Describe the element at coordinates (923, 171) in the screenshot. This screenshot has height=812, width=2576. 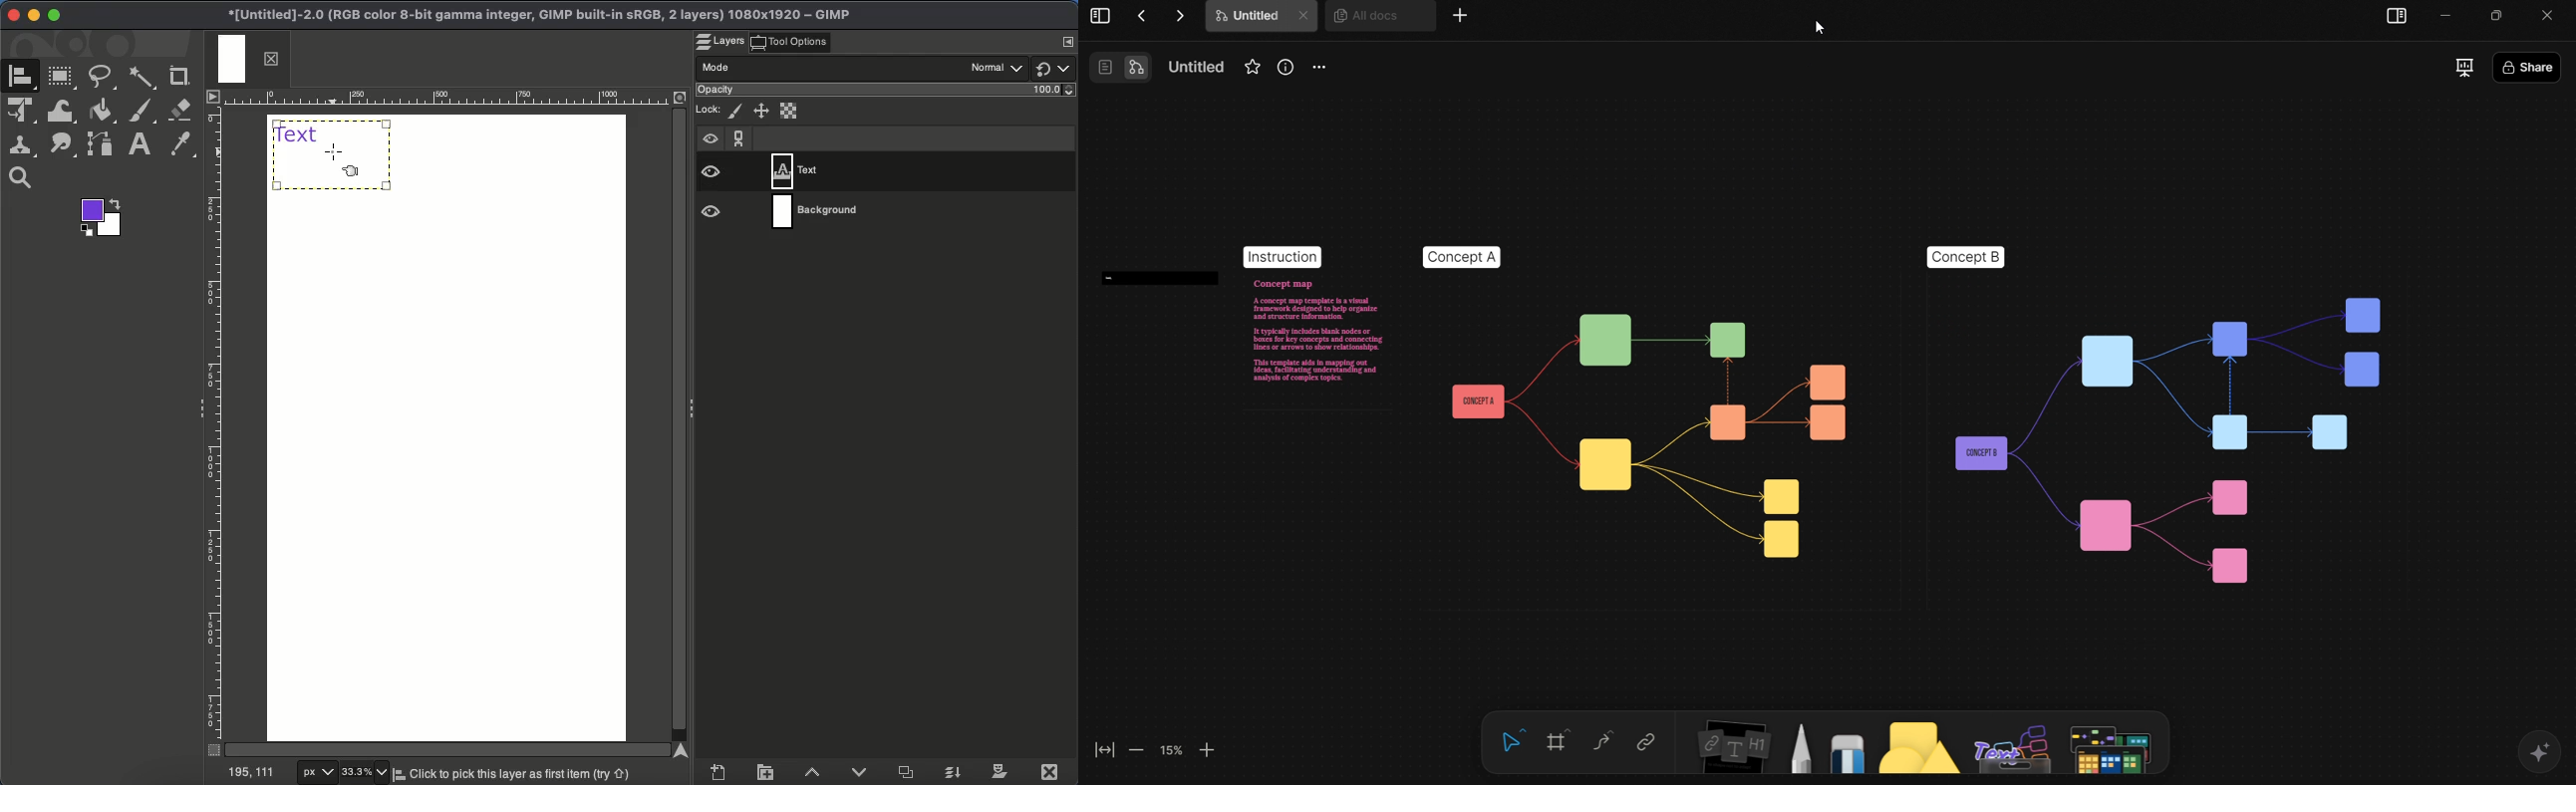
I see `Layer 1` at that location.